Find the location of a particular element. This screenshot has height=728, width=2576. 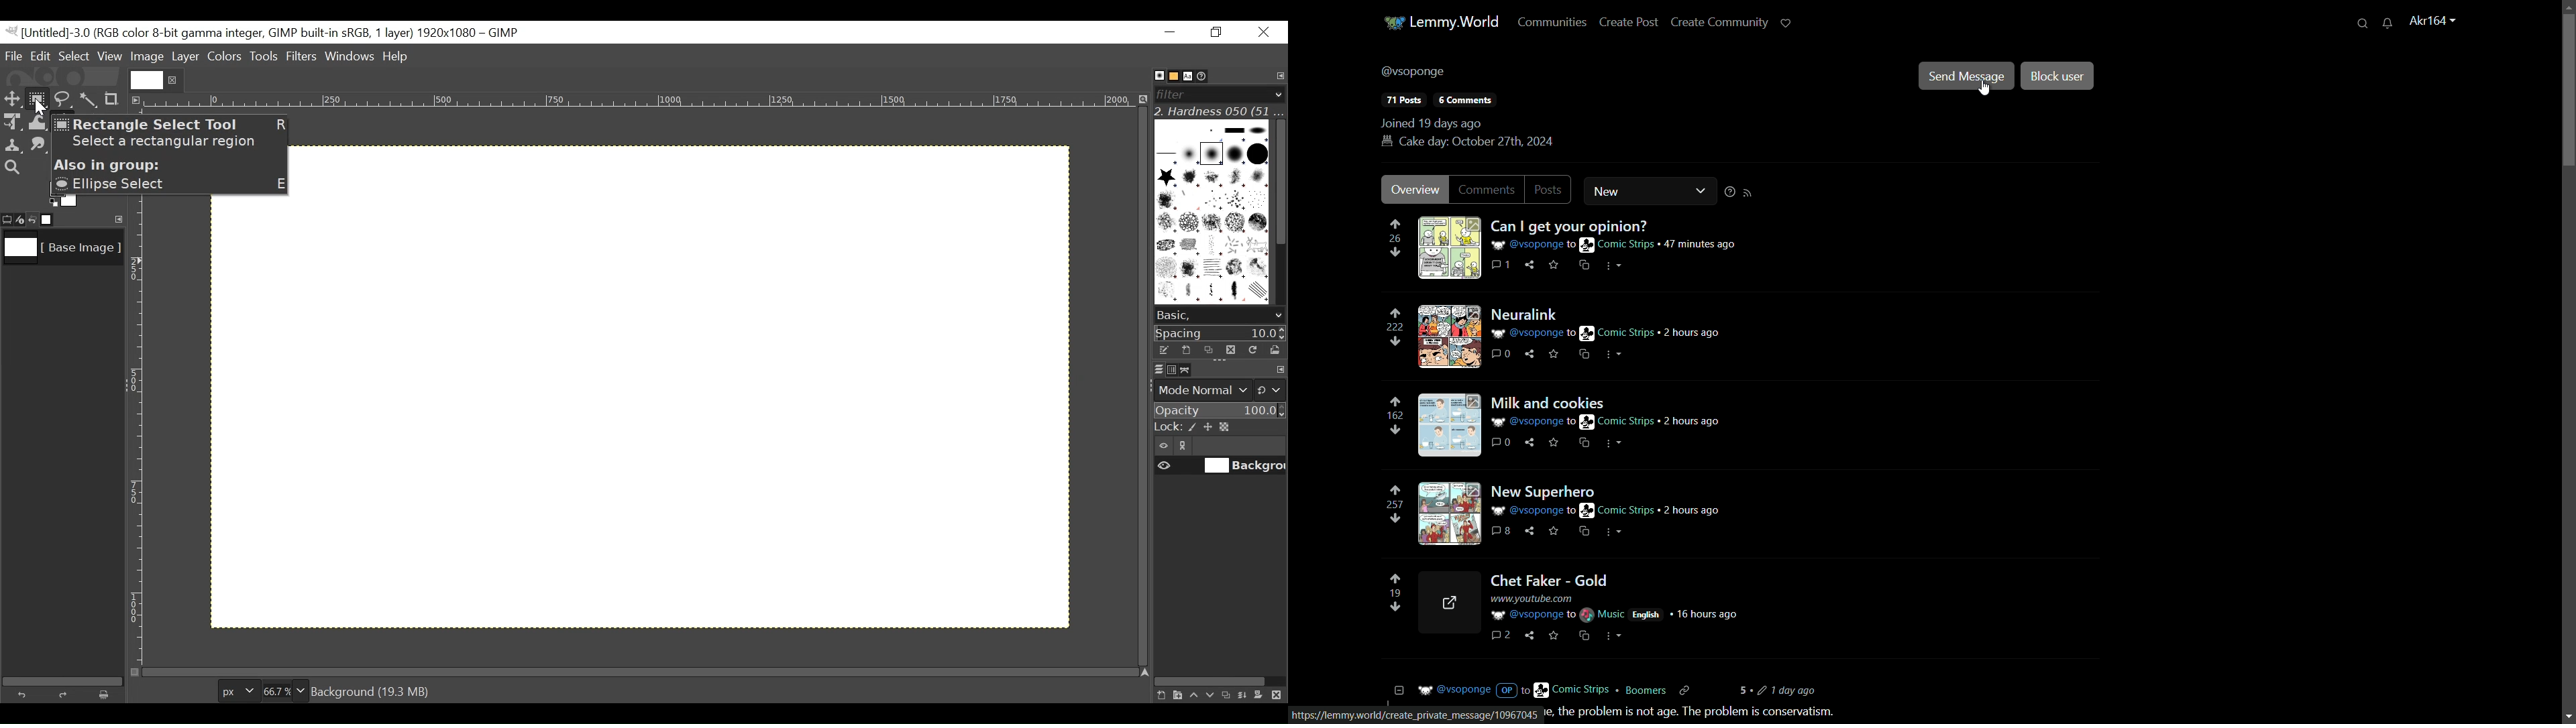

downvote is located at coordinates (1396, 429).